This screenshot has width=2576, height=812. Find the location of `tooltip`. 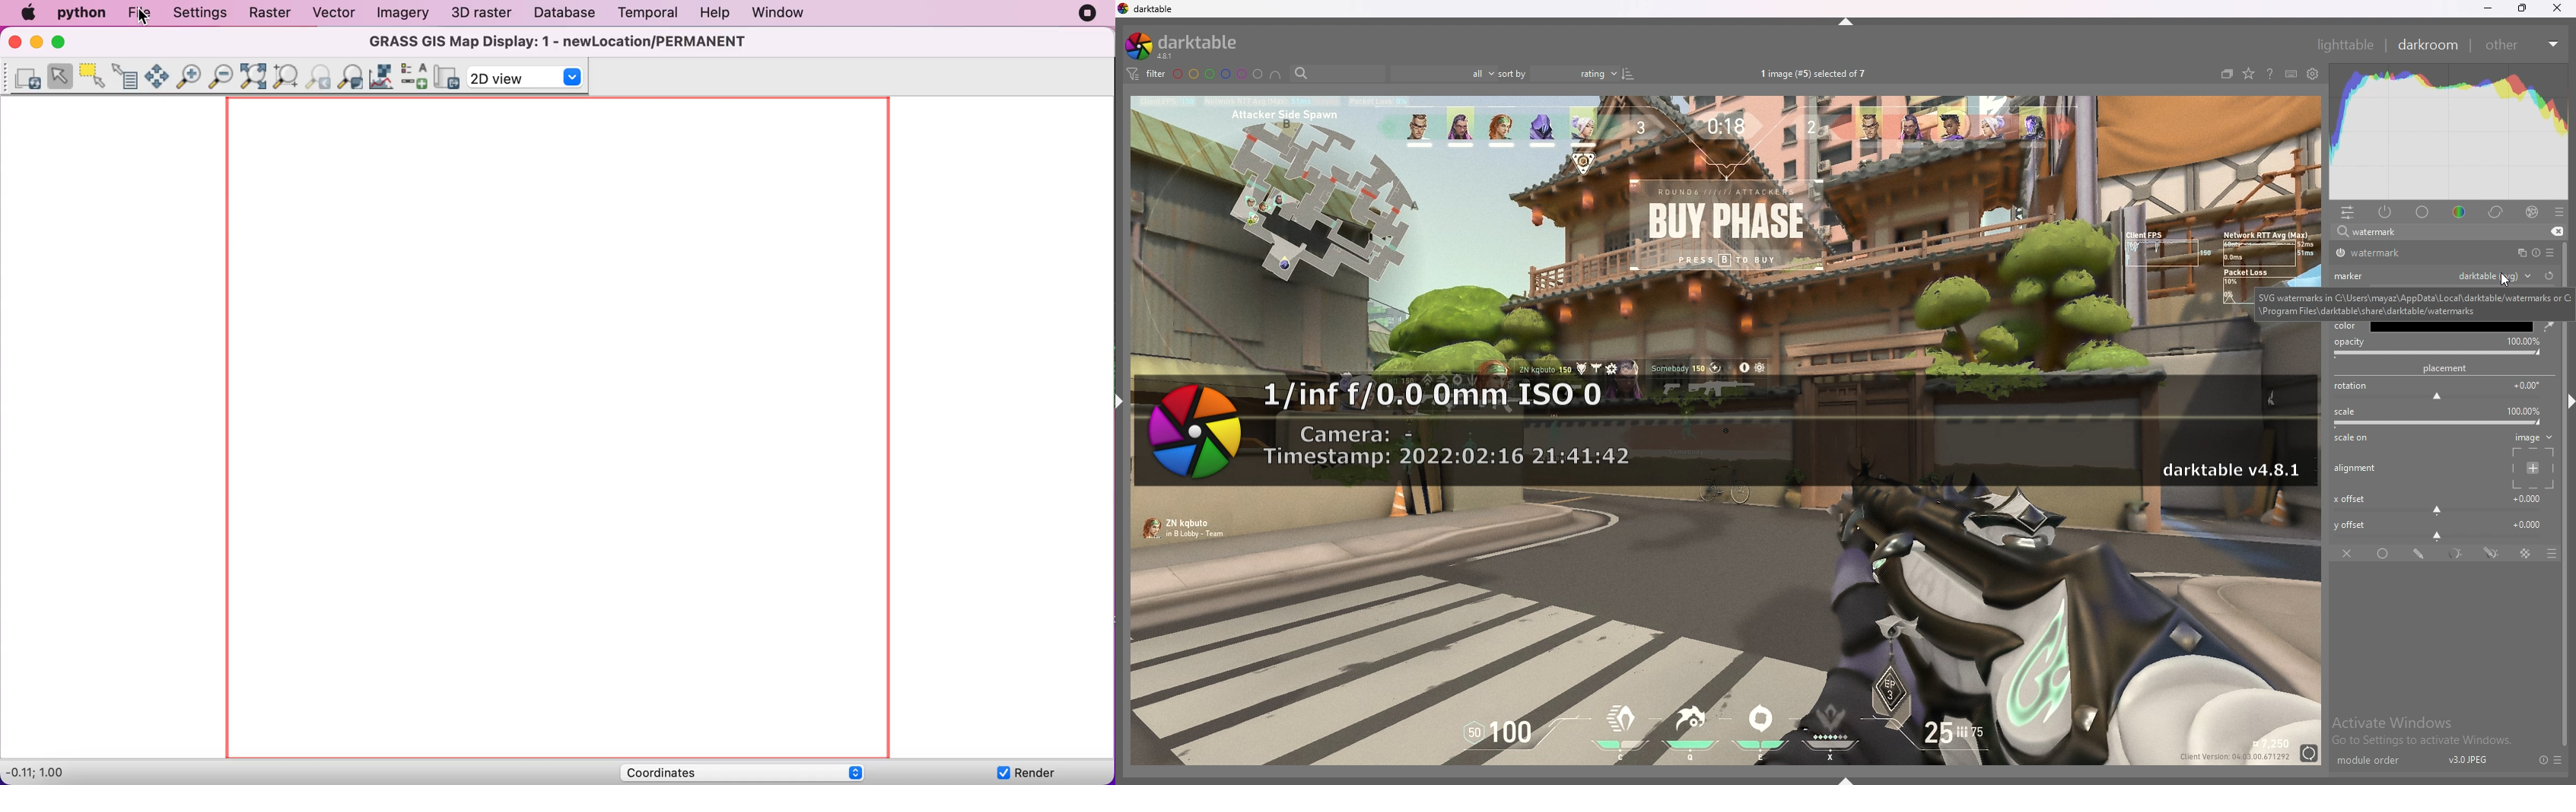

tooltip is located at coordinates (2415, 303).